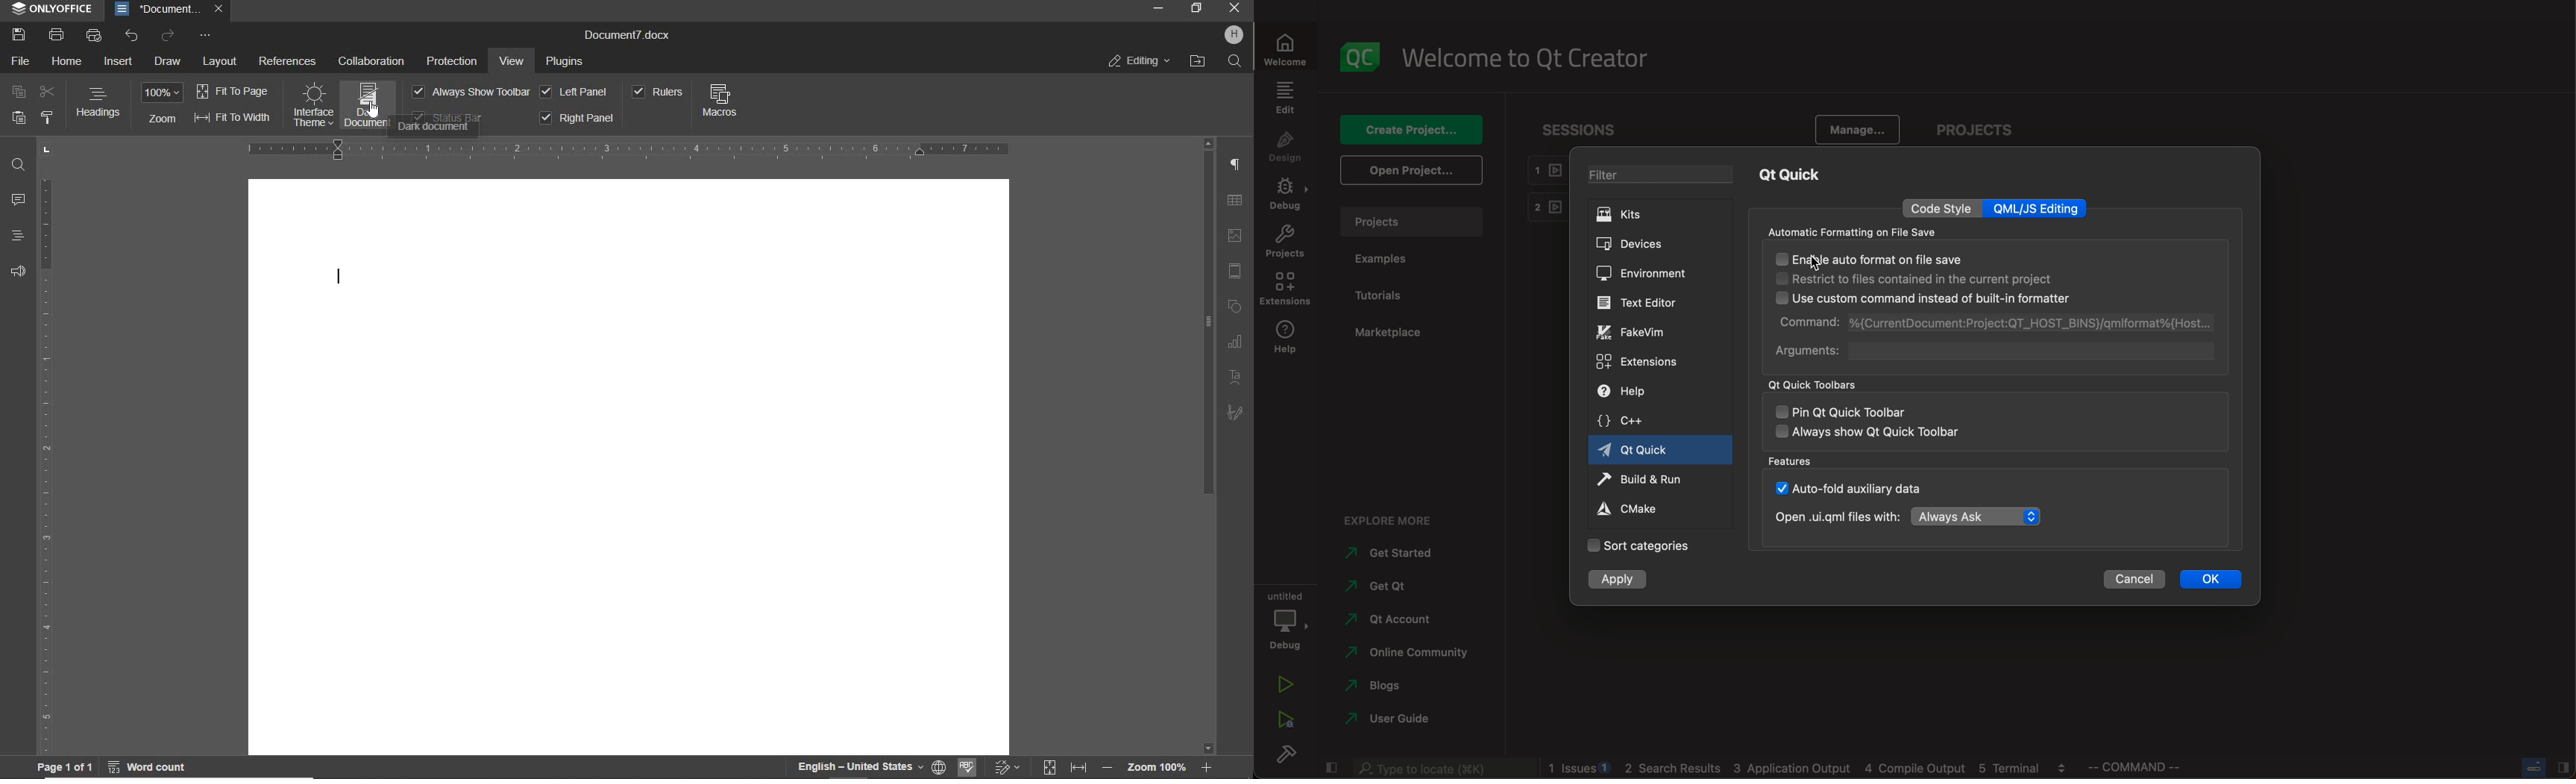 This screenshot has height=784, width=2576. Describe the element at coordinates (1284, 289) in the screenshot. I see `extensions` at that location.